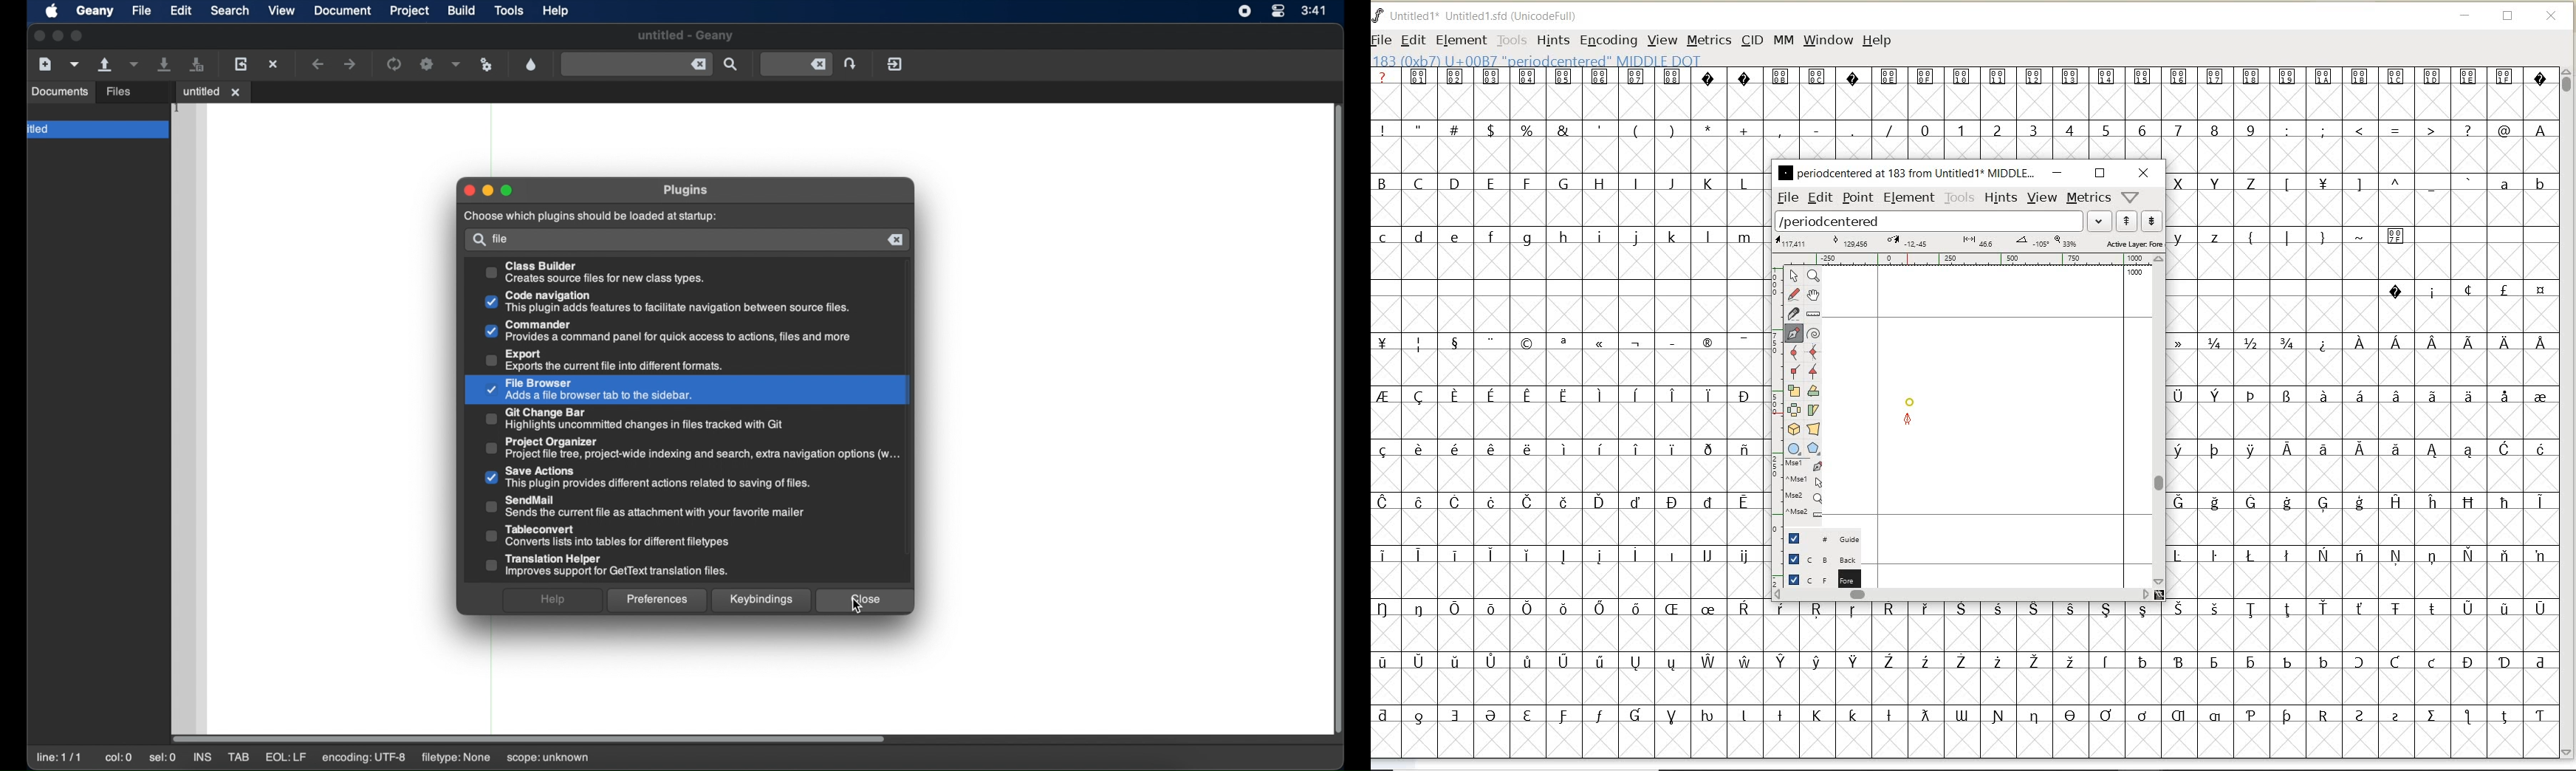 The height and width of the screenshot is (784, 2576). I want to click on , so click(896, 240).